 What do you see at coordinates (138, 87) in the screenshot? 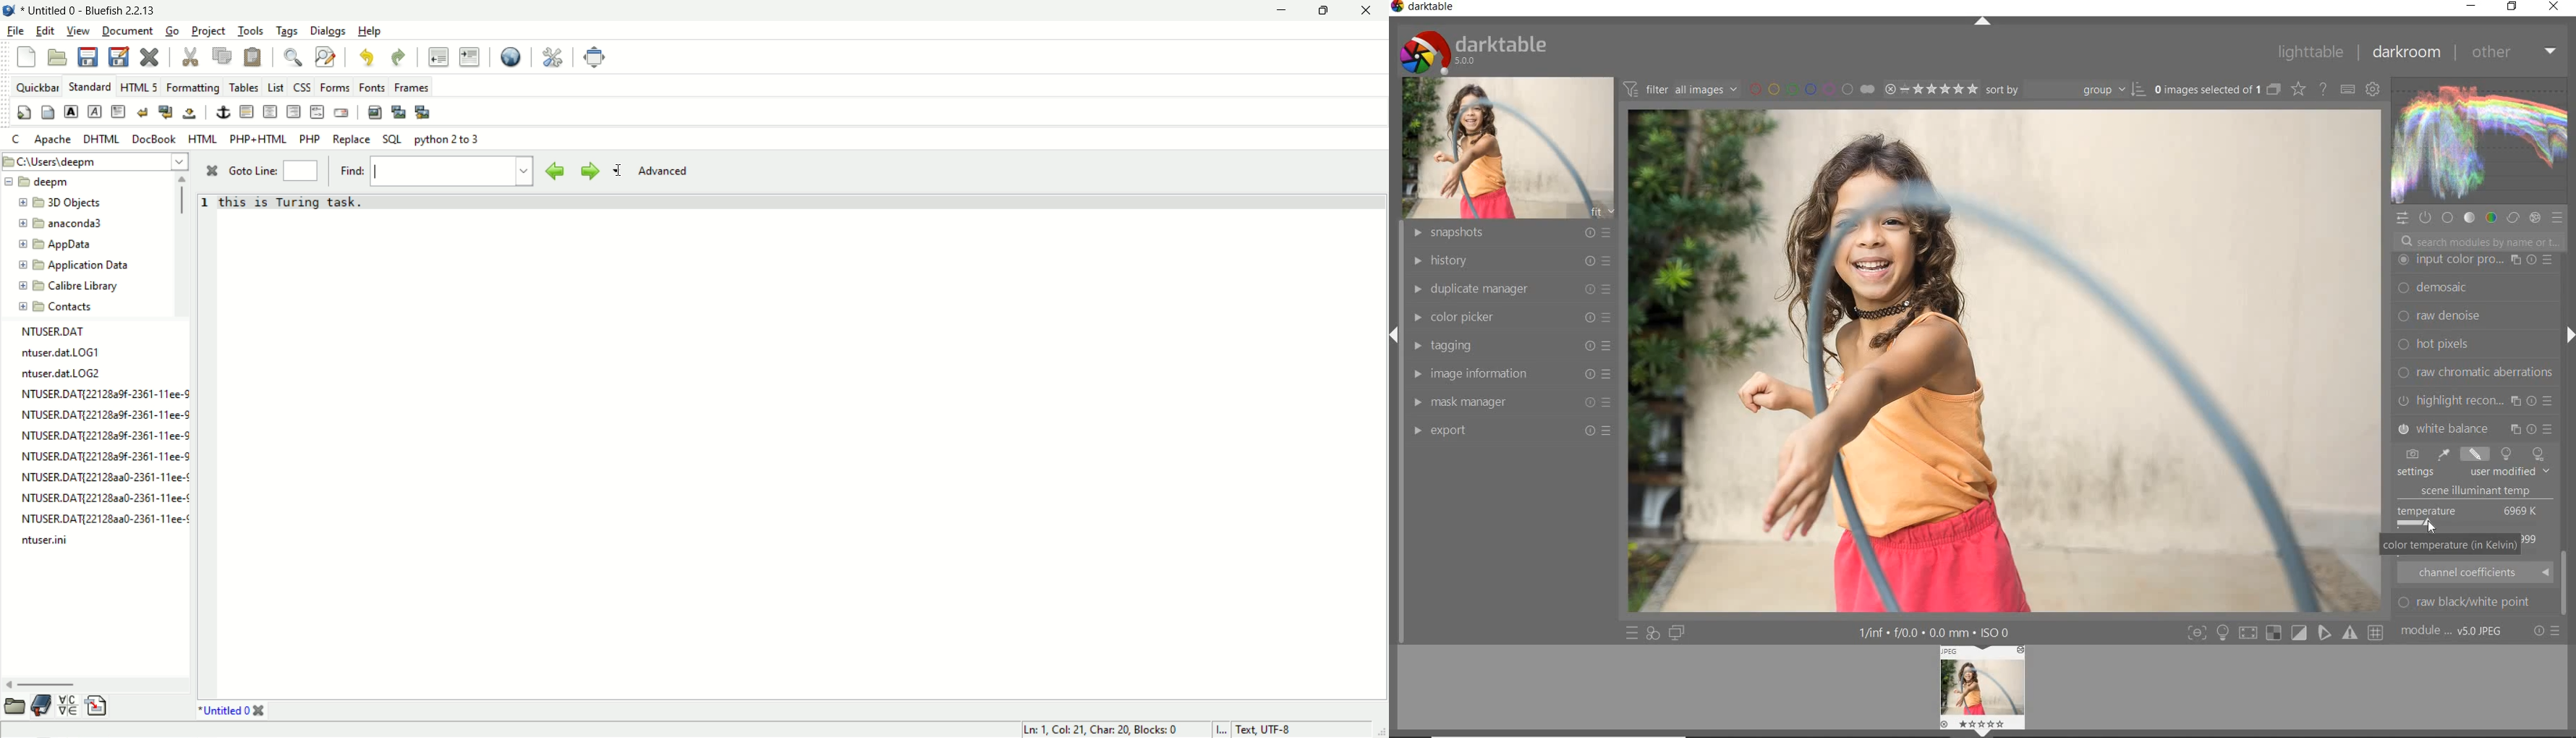
I see `HTML 5` at bounding box center [138, 87].